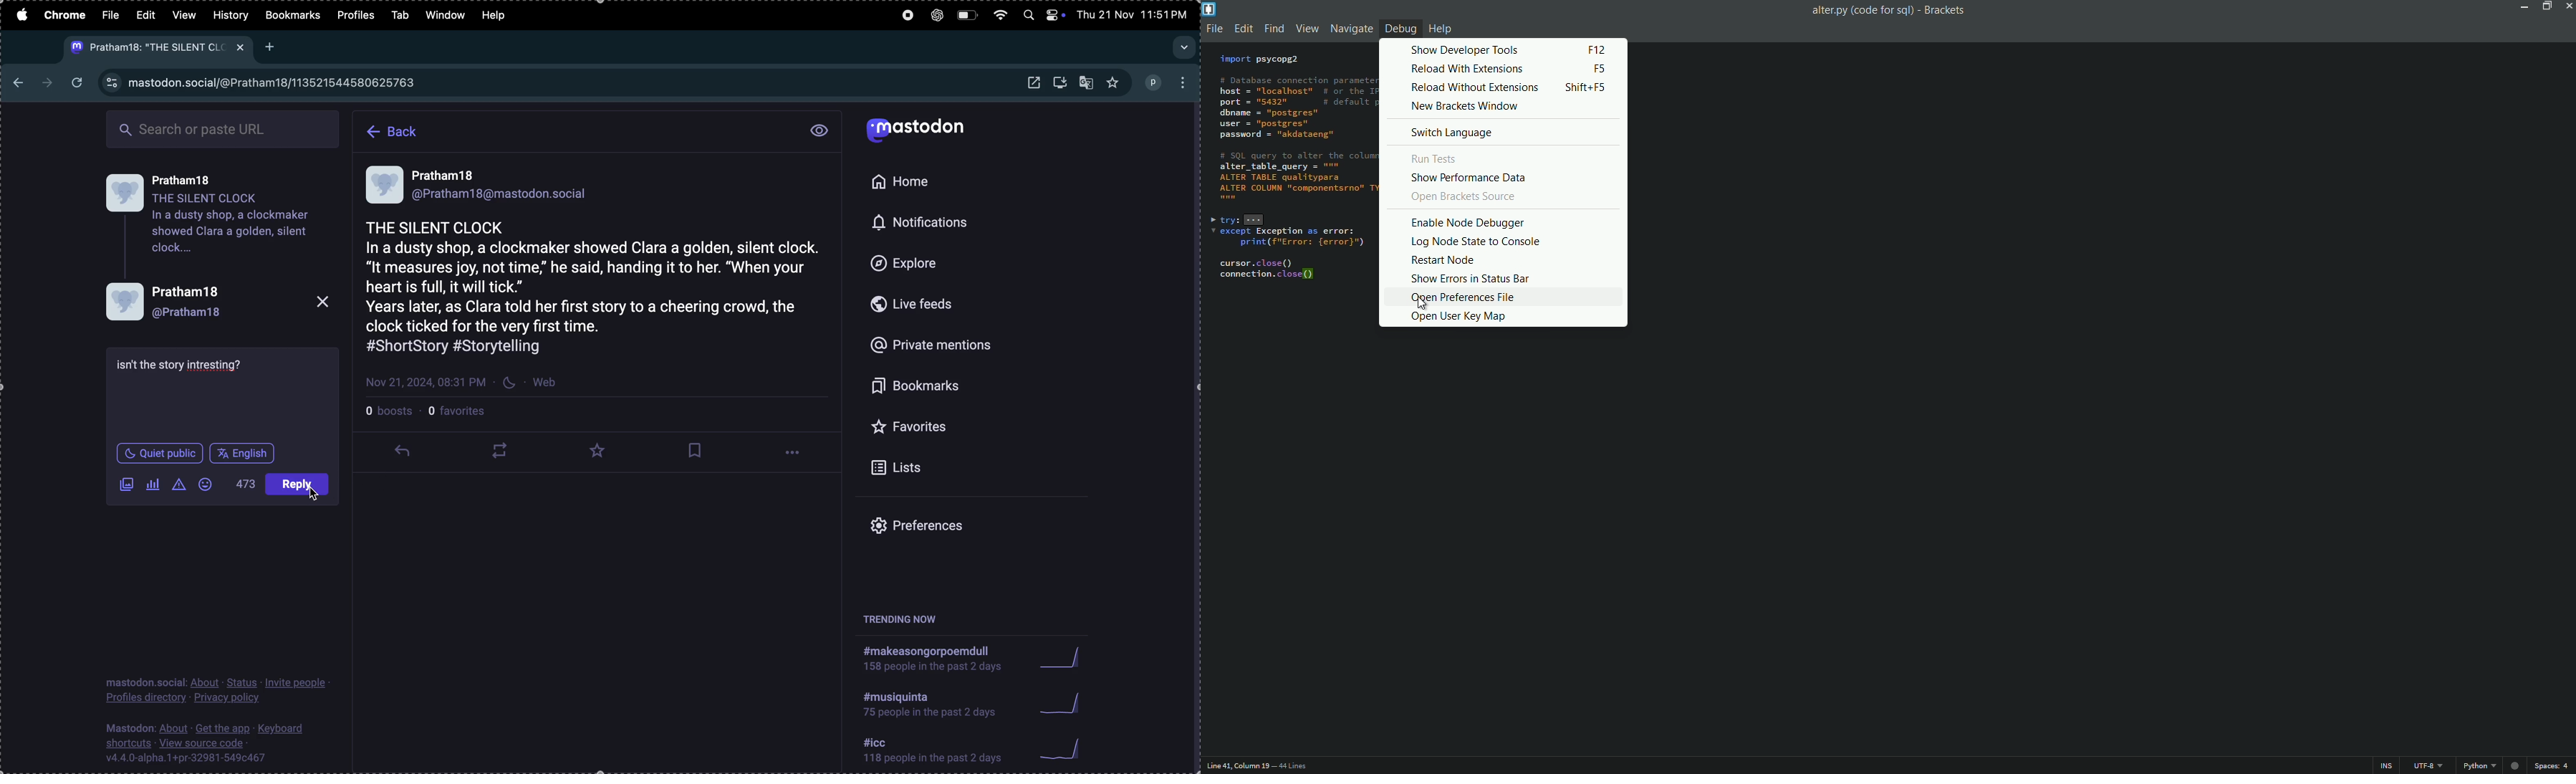  Describe the element at coordinates (223, 689) in the screenshot. I see `privacy policy` at that location.